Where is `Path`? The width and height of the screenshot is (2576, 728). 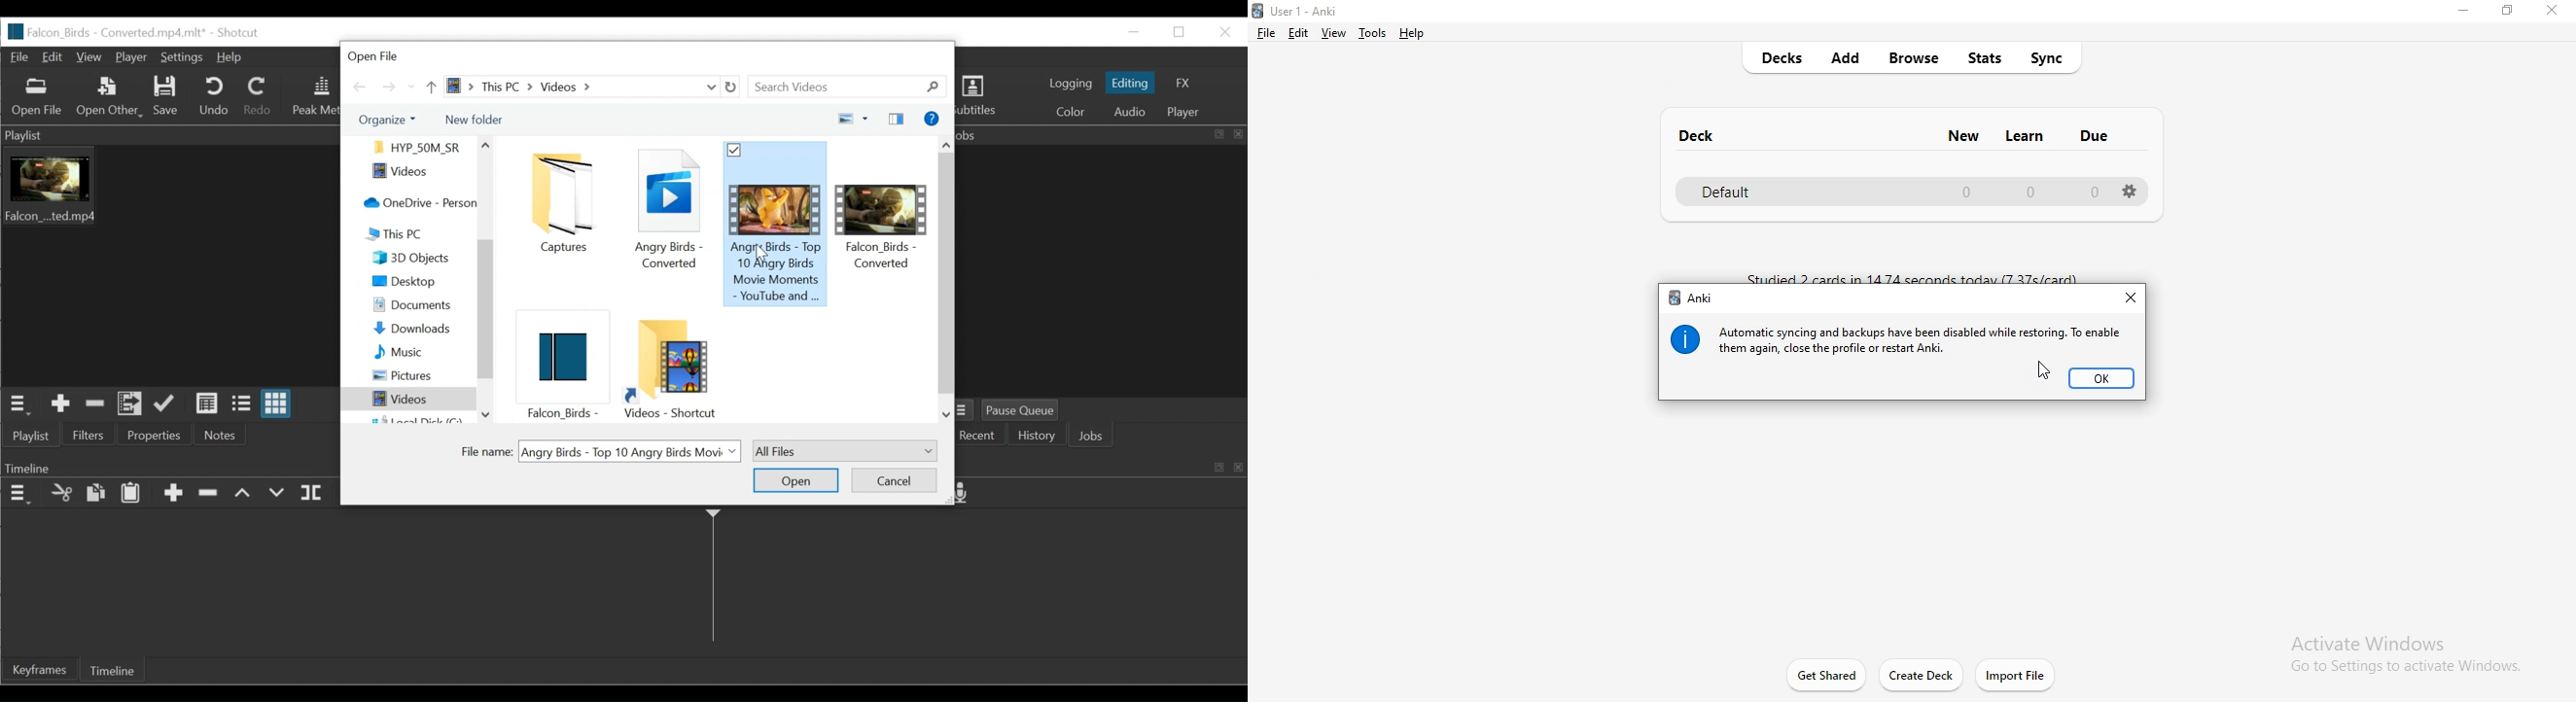
Path is located at coordinates (571, 86).